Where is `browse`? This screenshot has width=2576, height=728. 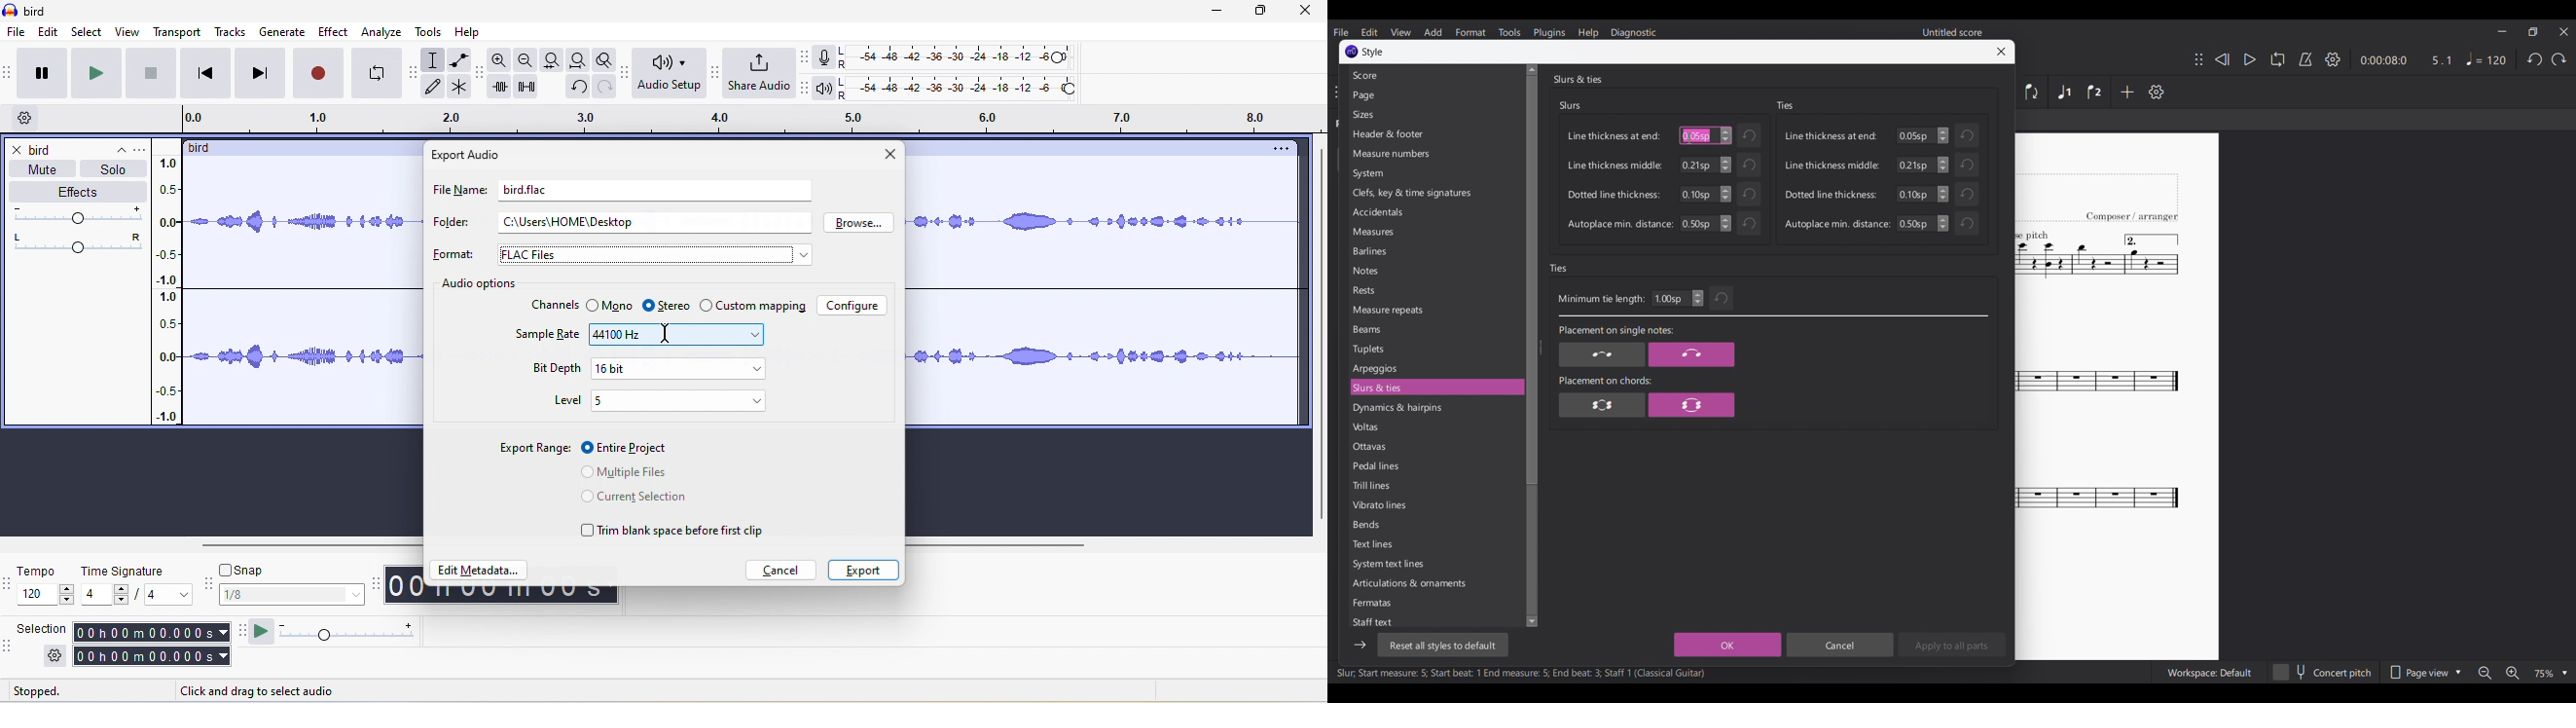 browse is located at coordinates (858, 223).